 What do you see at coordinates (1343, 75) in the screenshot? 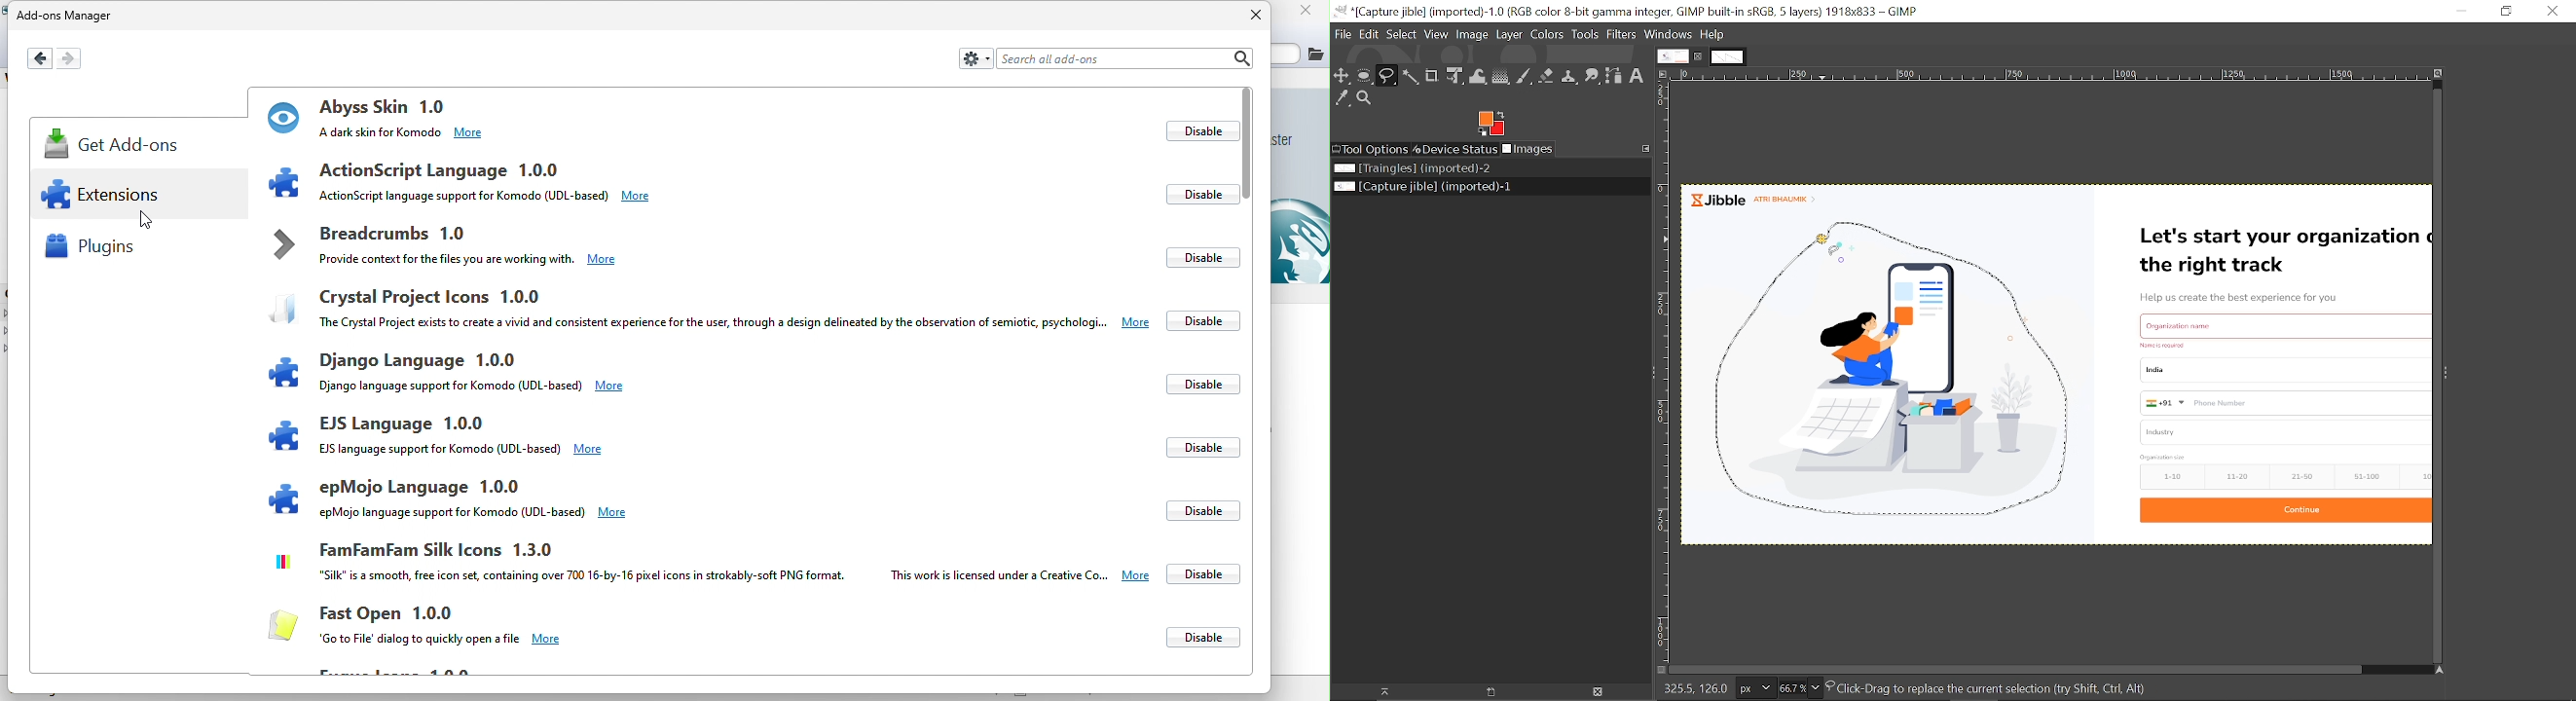
I see `Move tool` at bounding box center [1343, 75].